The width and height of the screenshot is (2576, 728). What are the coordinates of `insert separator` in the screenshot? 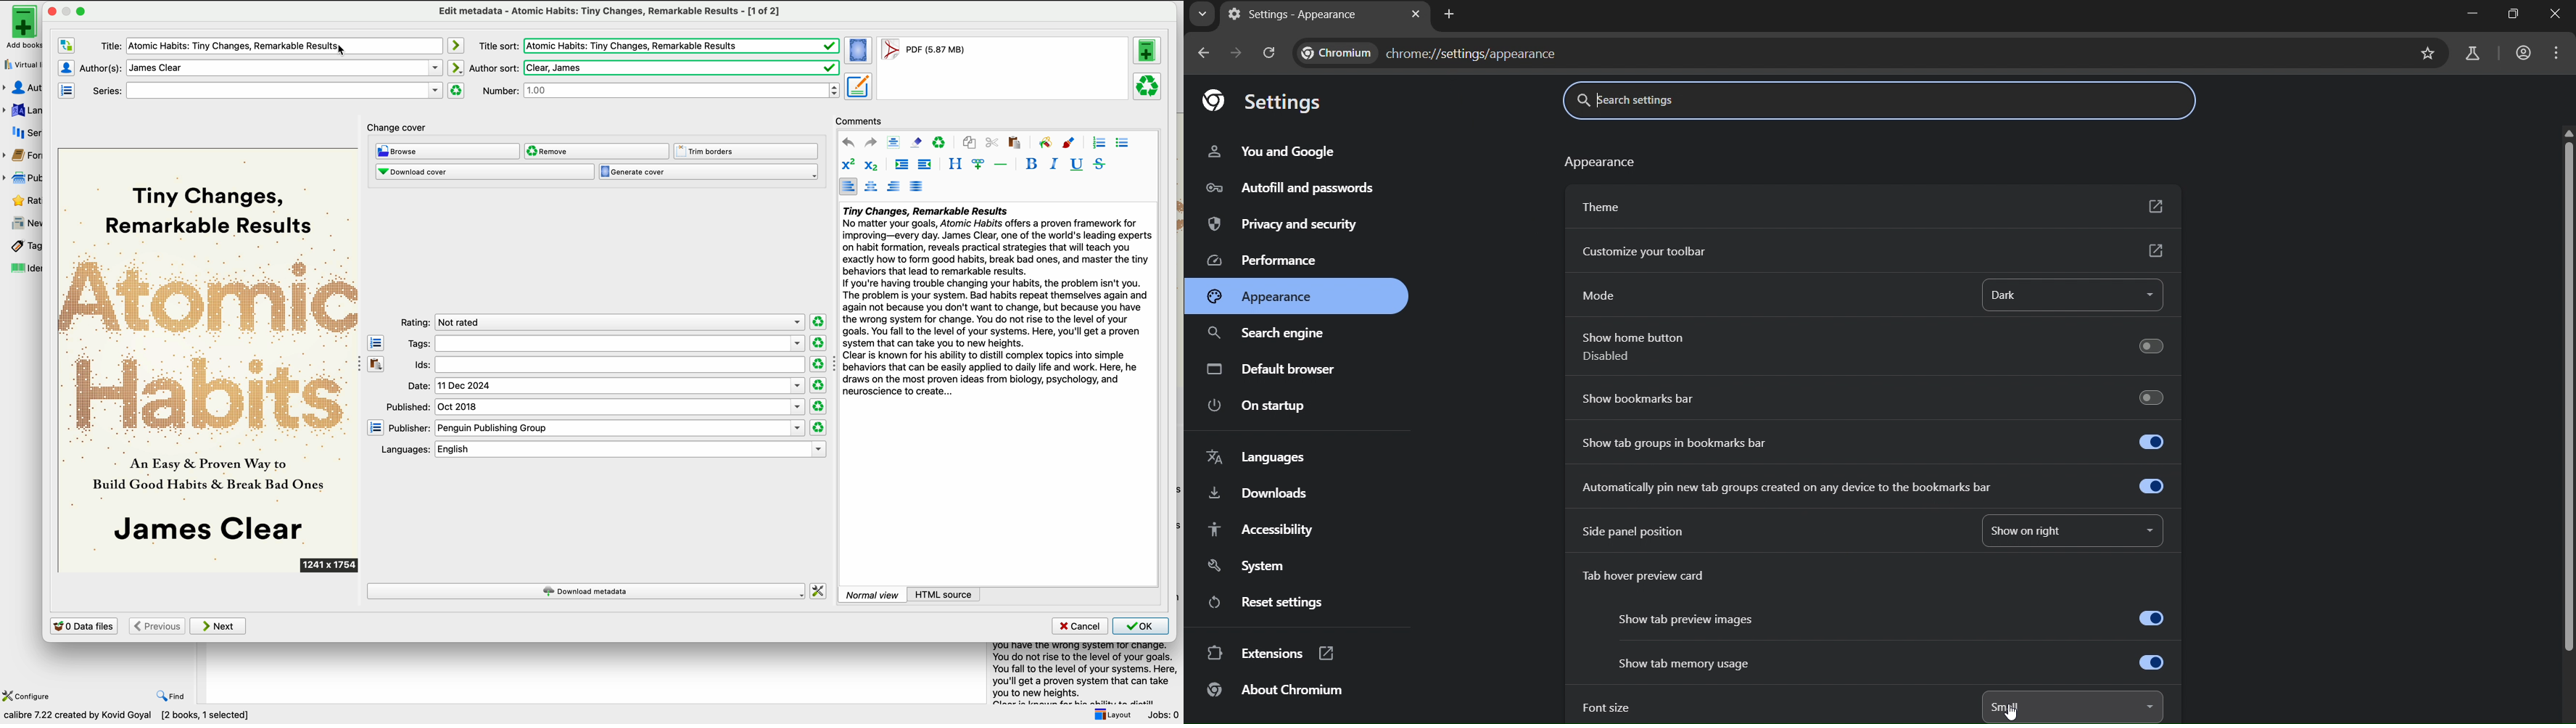 It's located at (1001, 164).